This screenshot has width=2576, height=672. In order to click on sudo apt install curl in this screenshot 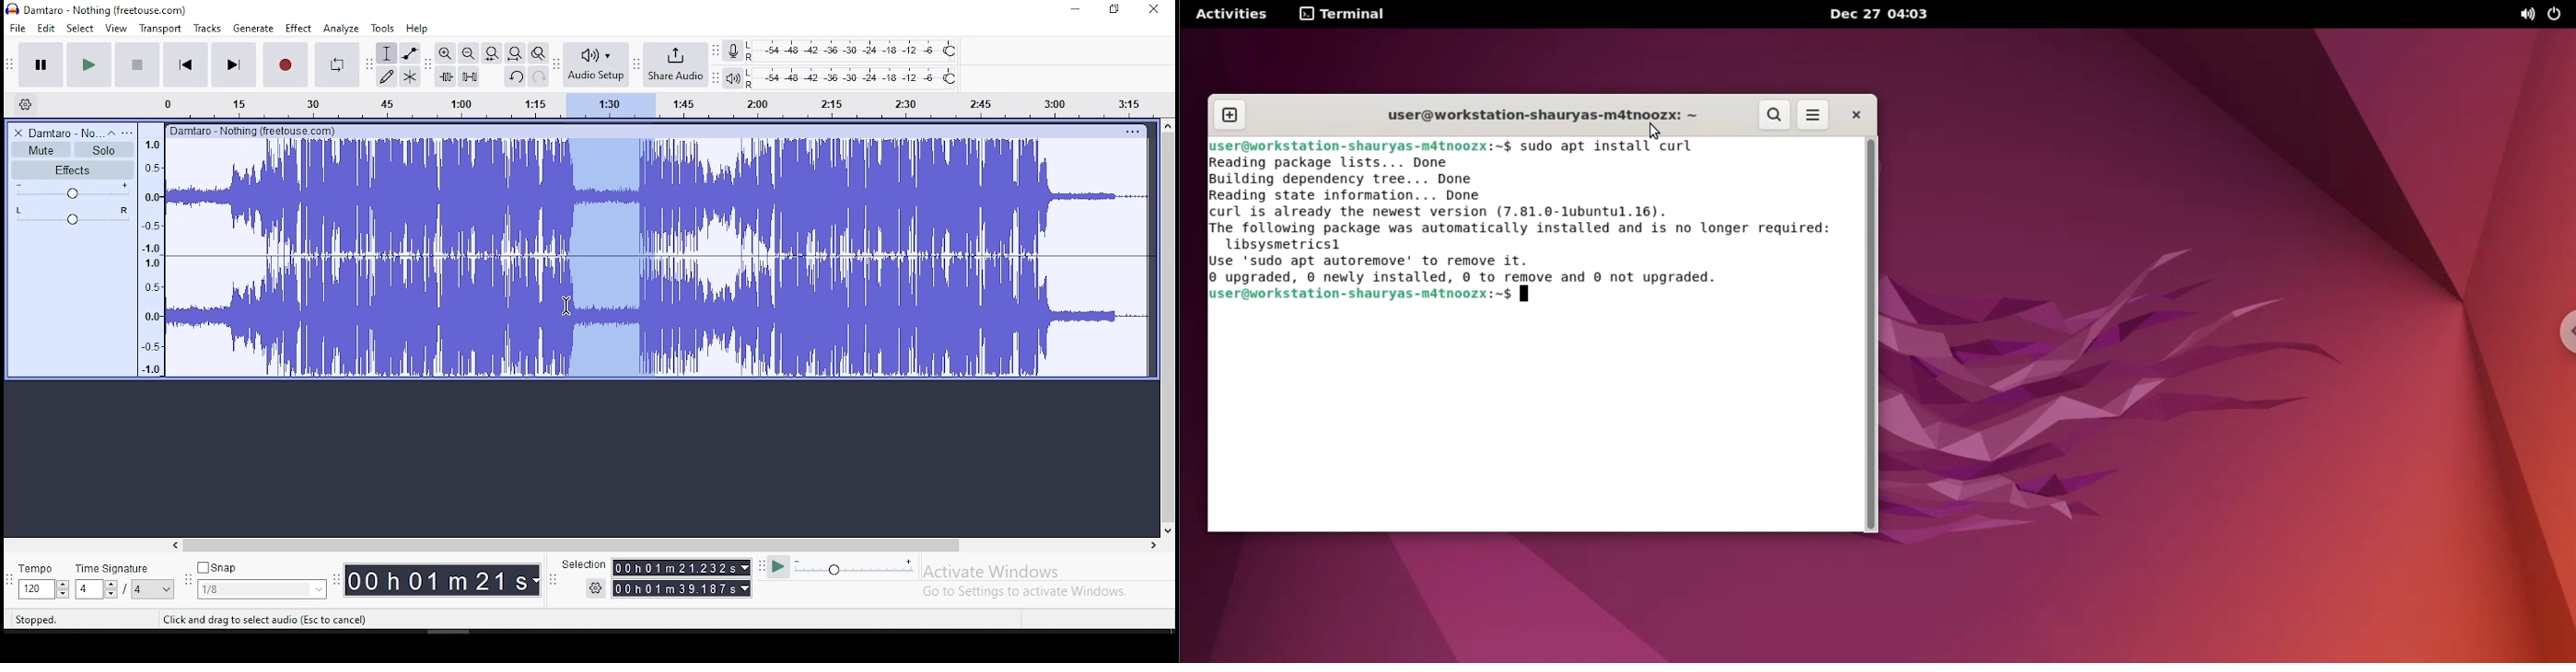, I will do `click(1616, 146)`.